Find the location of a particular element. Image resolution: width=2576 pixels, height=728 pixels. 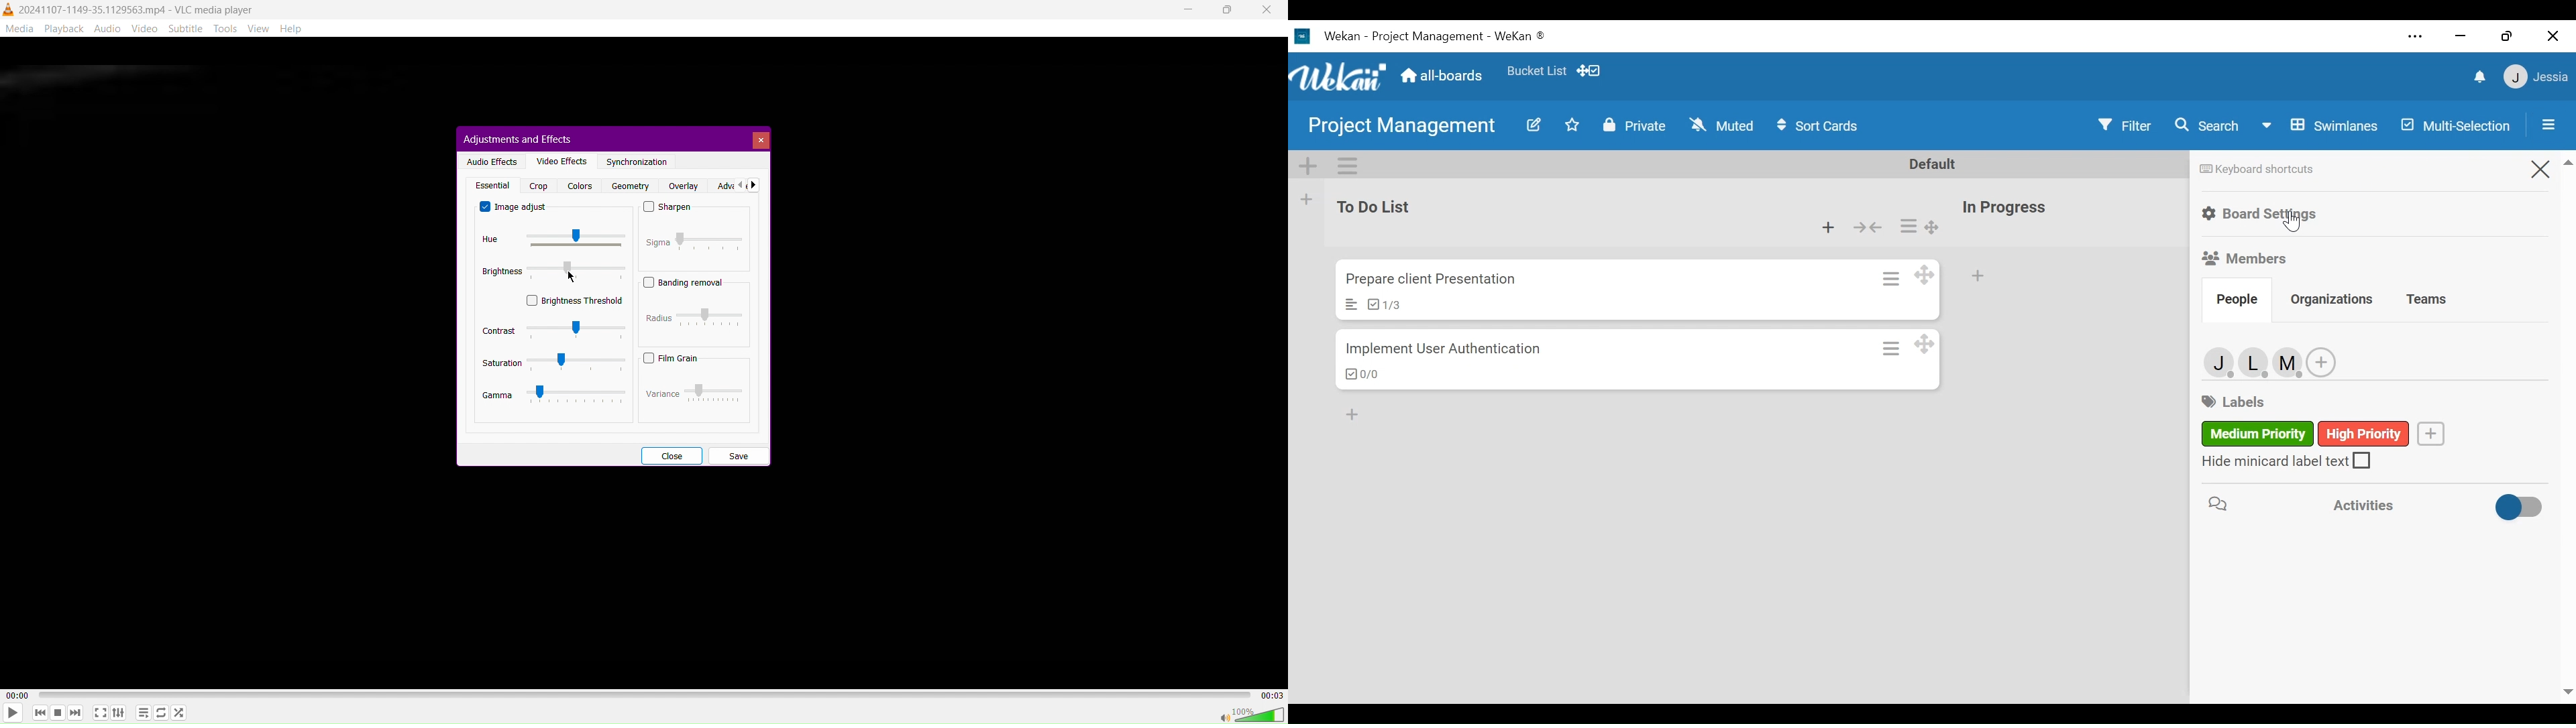

medium priority is located at coordinates (2257, 434).